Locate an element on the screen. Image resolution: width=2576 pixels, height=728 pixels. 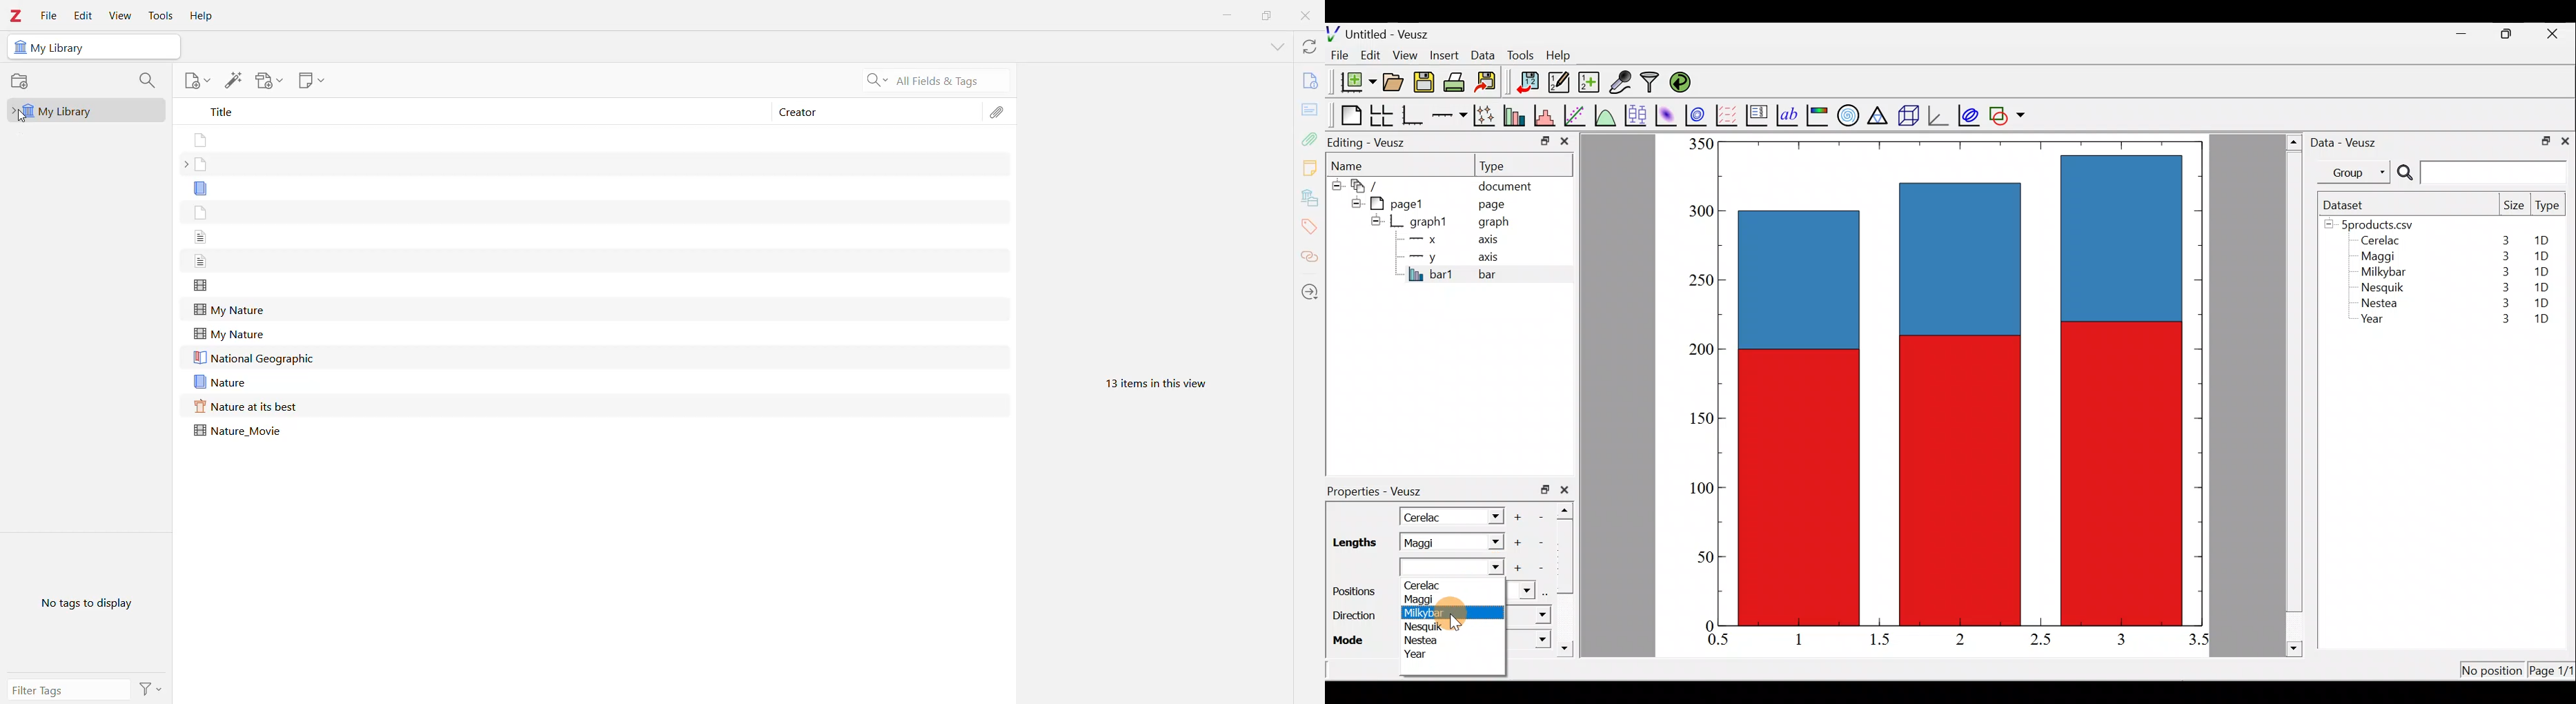
My Nature file is located at coordinates (230, 334).